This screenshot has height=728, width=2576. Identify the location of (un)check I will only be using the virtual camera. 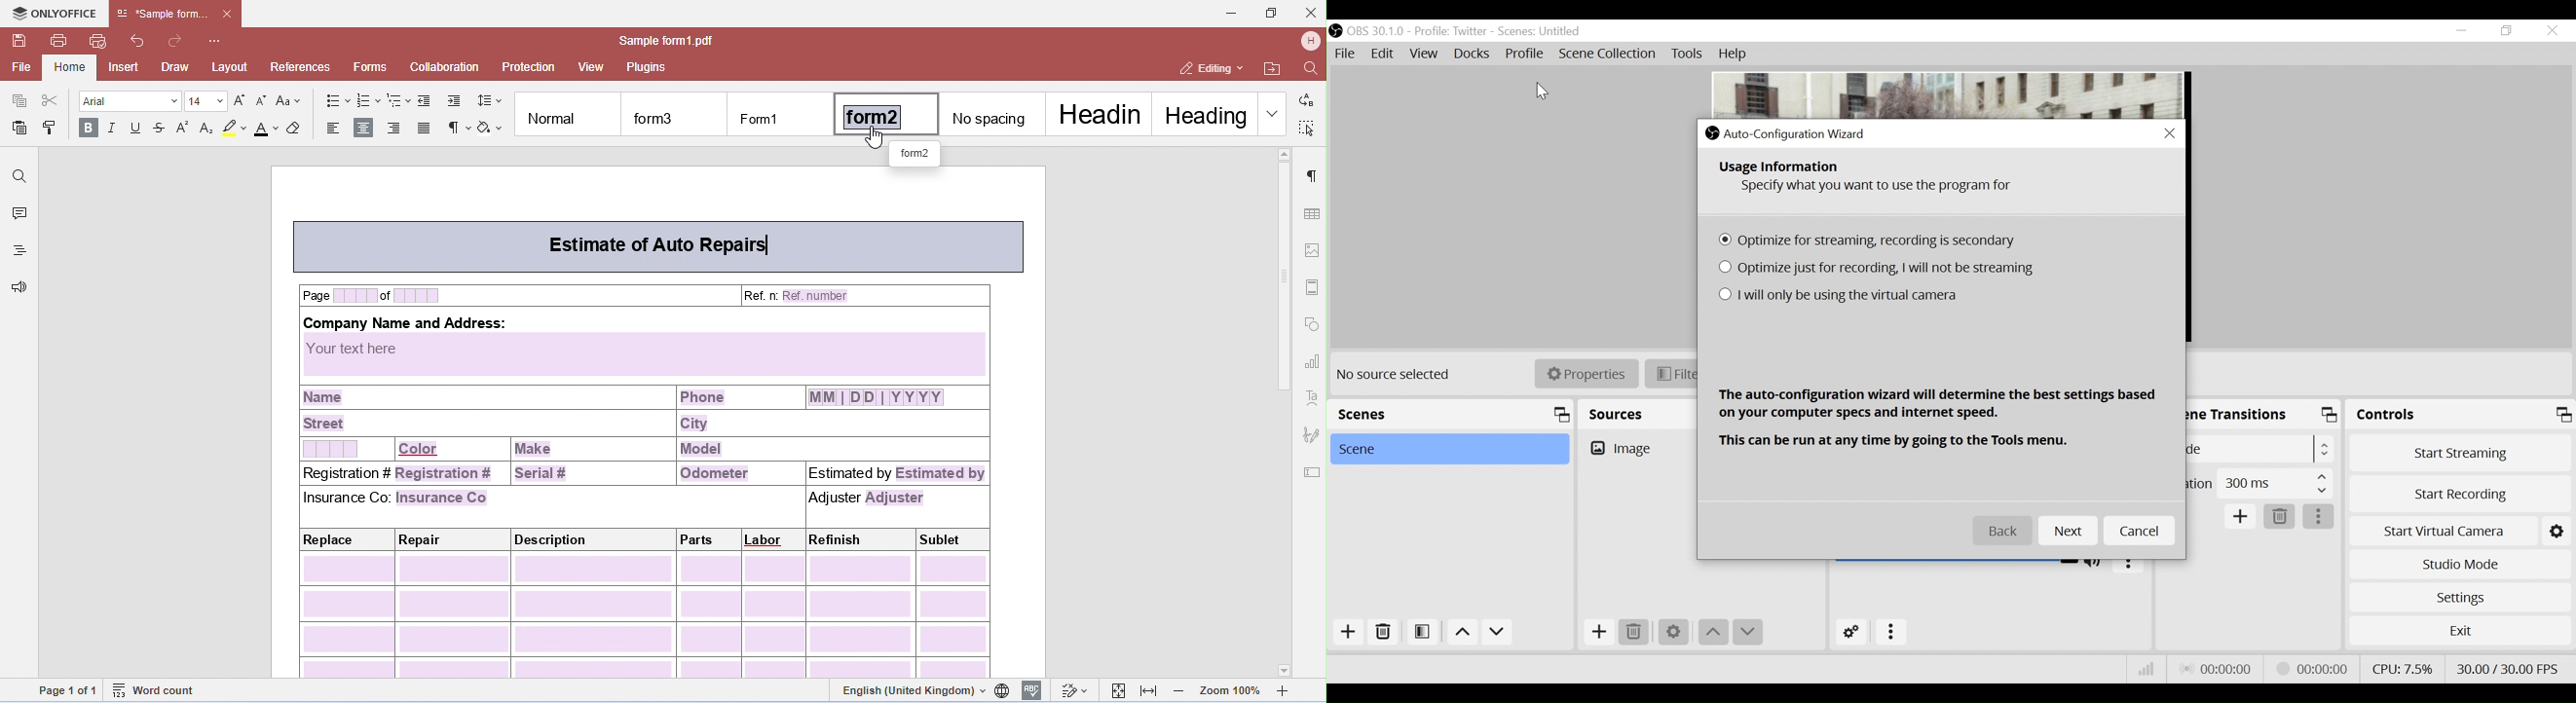
(1840, 297).